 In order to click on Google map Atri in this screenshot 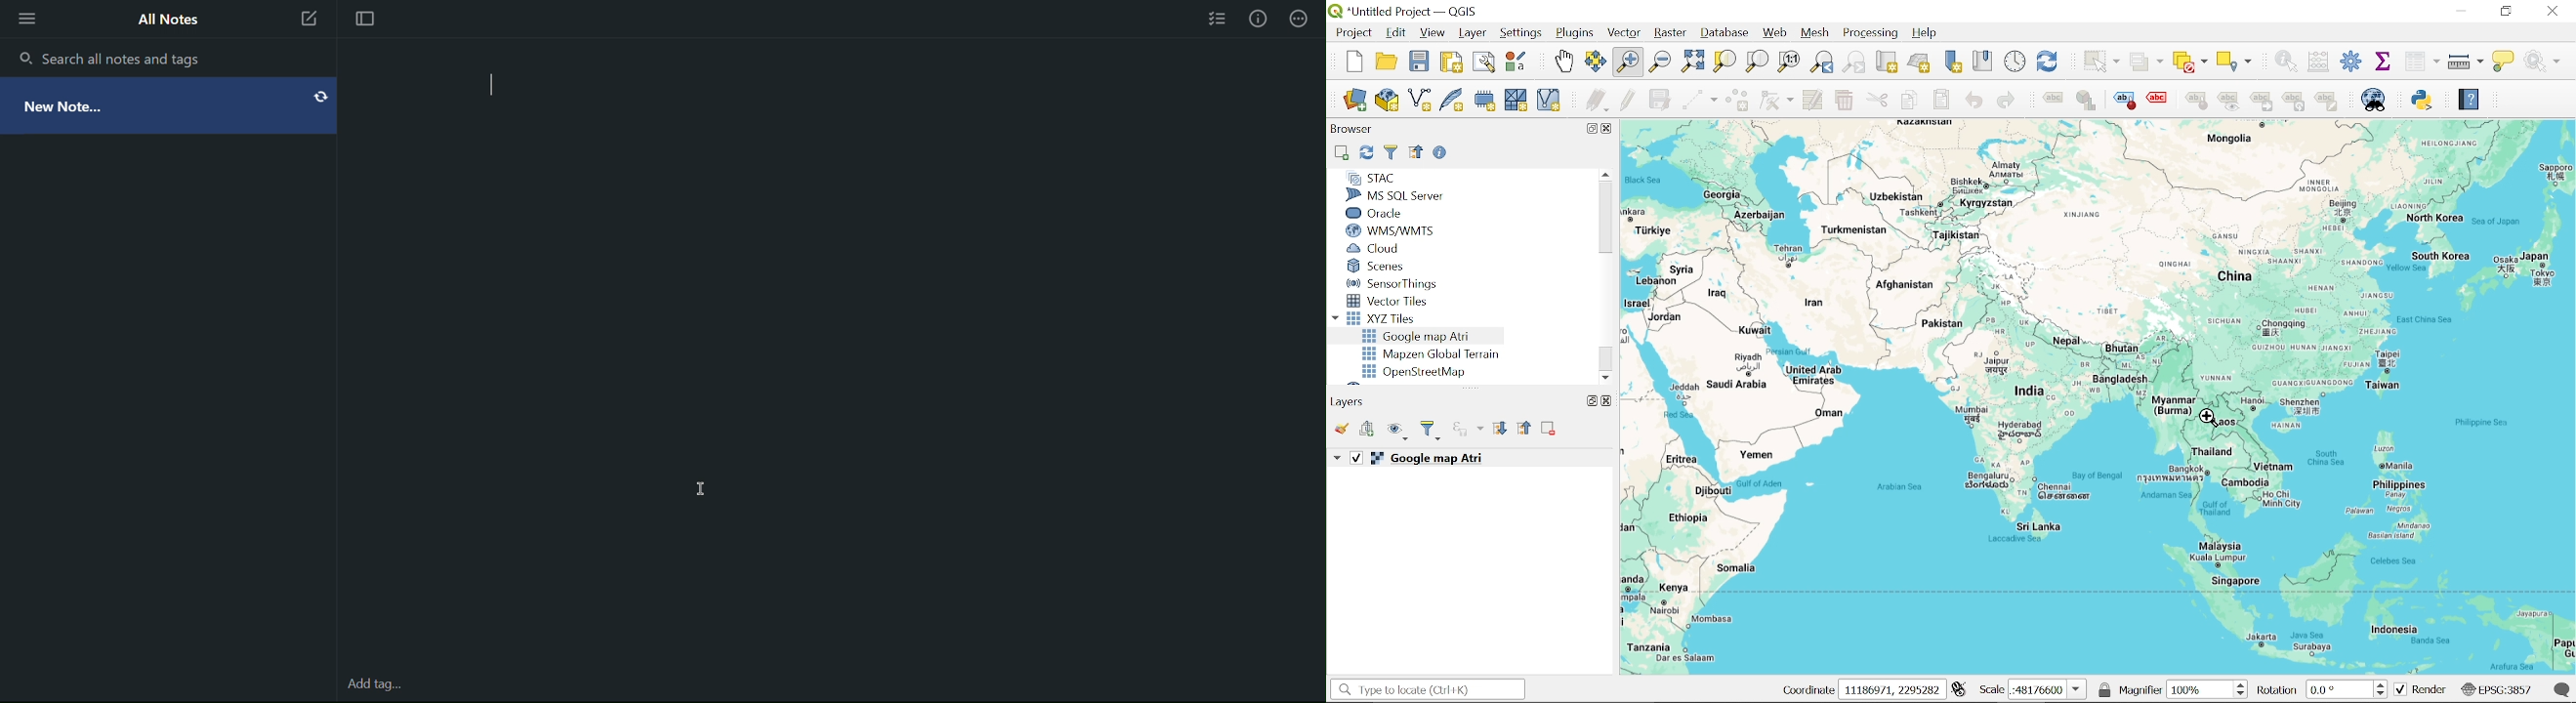, I will do `click(1420, 336)`.